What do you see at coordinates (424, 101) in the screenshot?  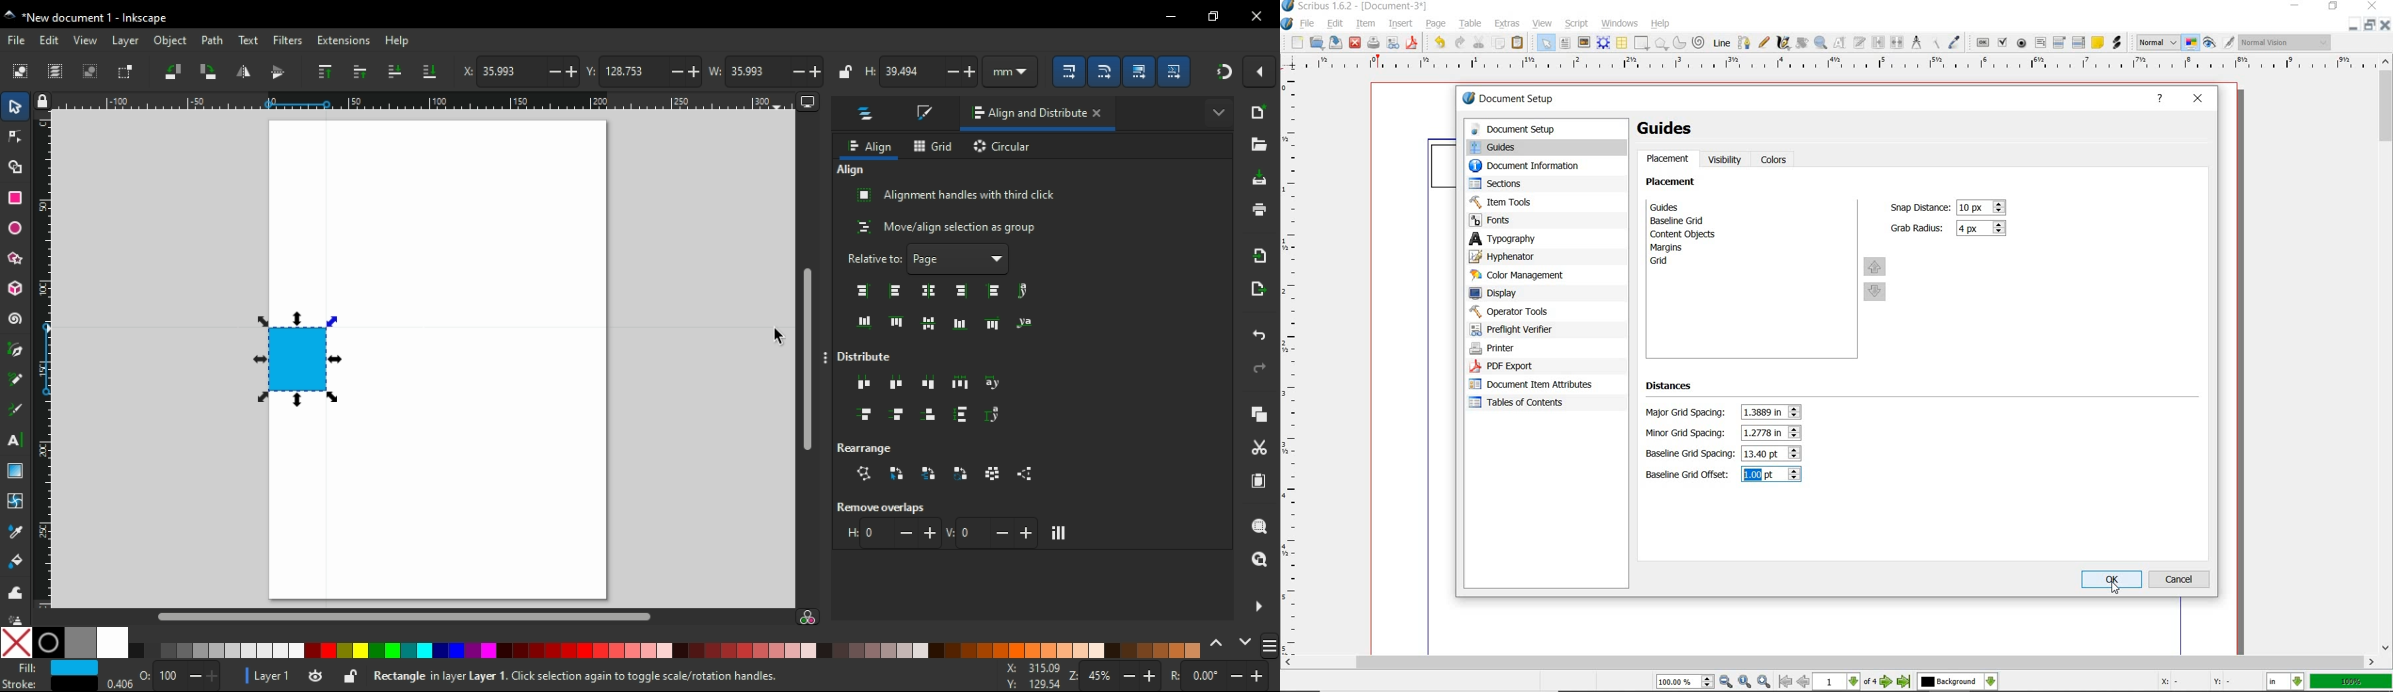 I see `Horizontal ruler` at bounding box center [424, 101].